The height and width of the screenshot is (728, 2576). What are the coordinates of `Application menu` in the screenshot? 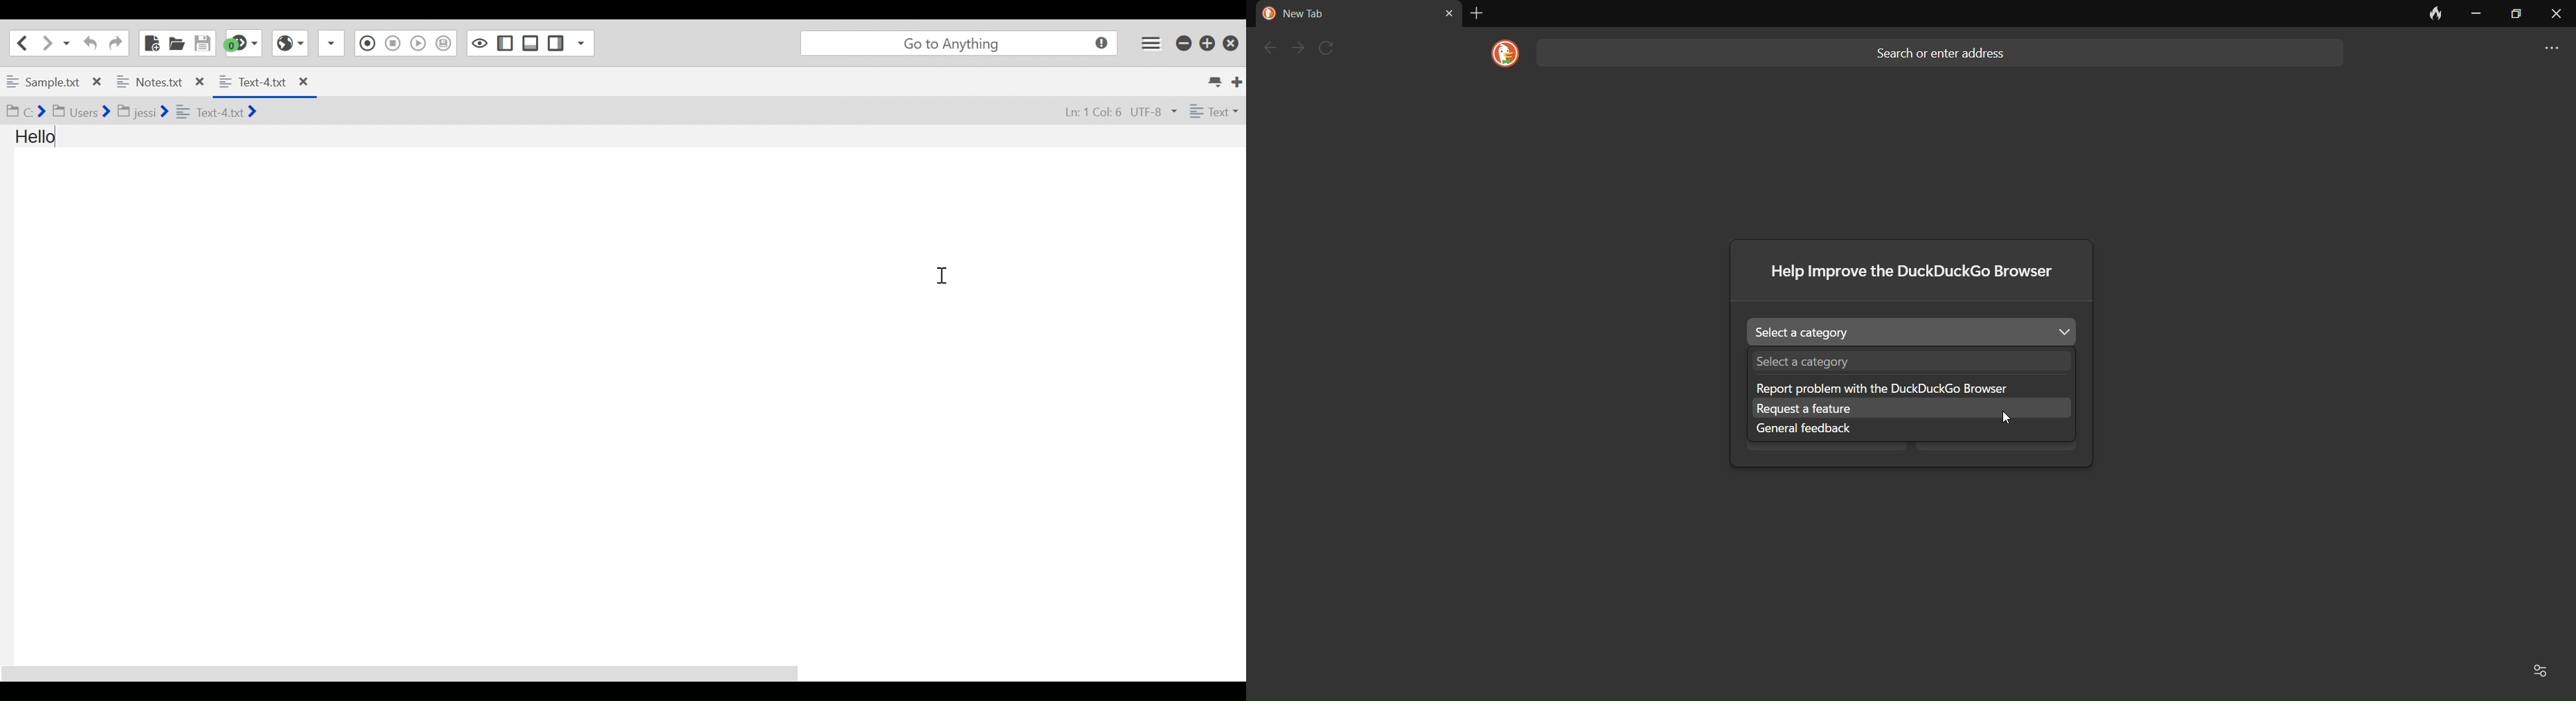 It's located at (1151, 43).